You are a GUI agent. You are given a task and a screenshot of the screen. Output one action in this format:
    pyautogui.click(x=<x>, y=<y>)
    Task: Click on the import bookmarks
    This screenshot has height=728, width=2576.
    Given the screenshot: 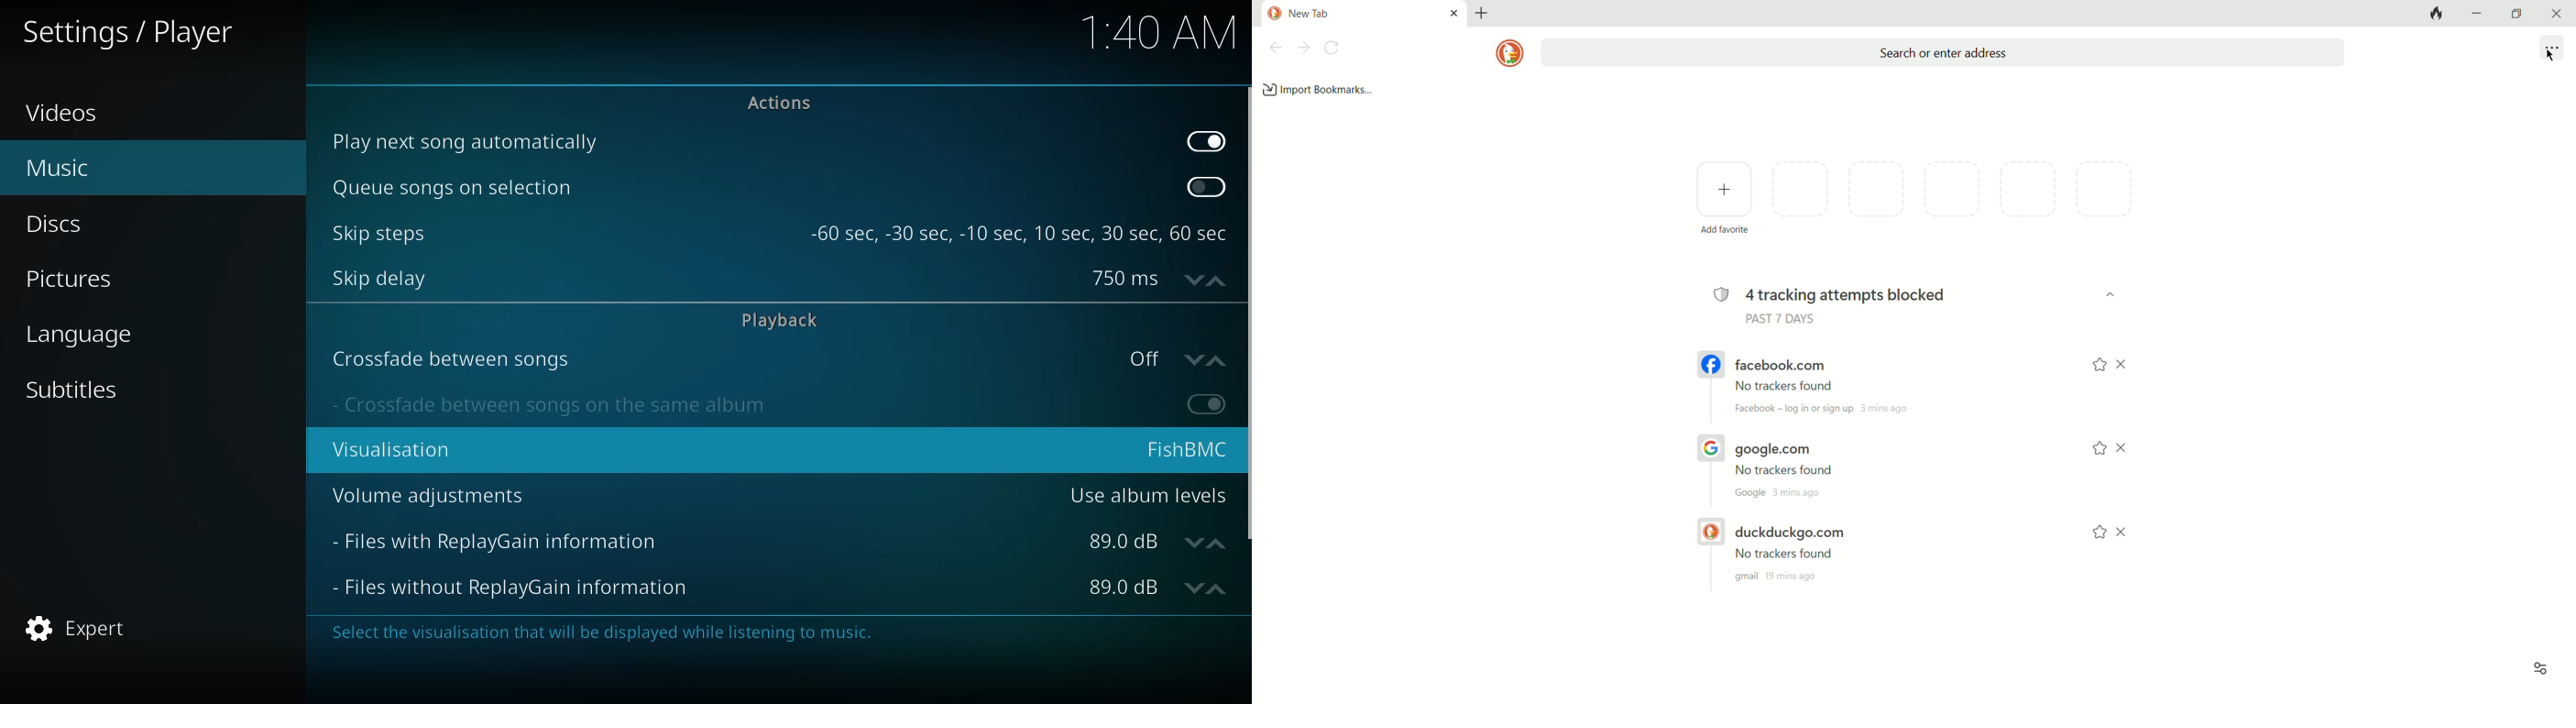 What is the action you would take?
    pyautogui.click(x=1319, y=90)
    